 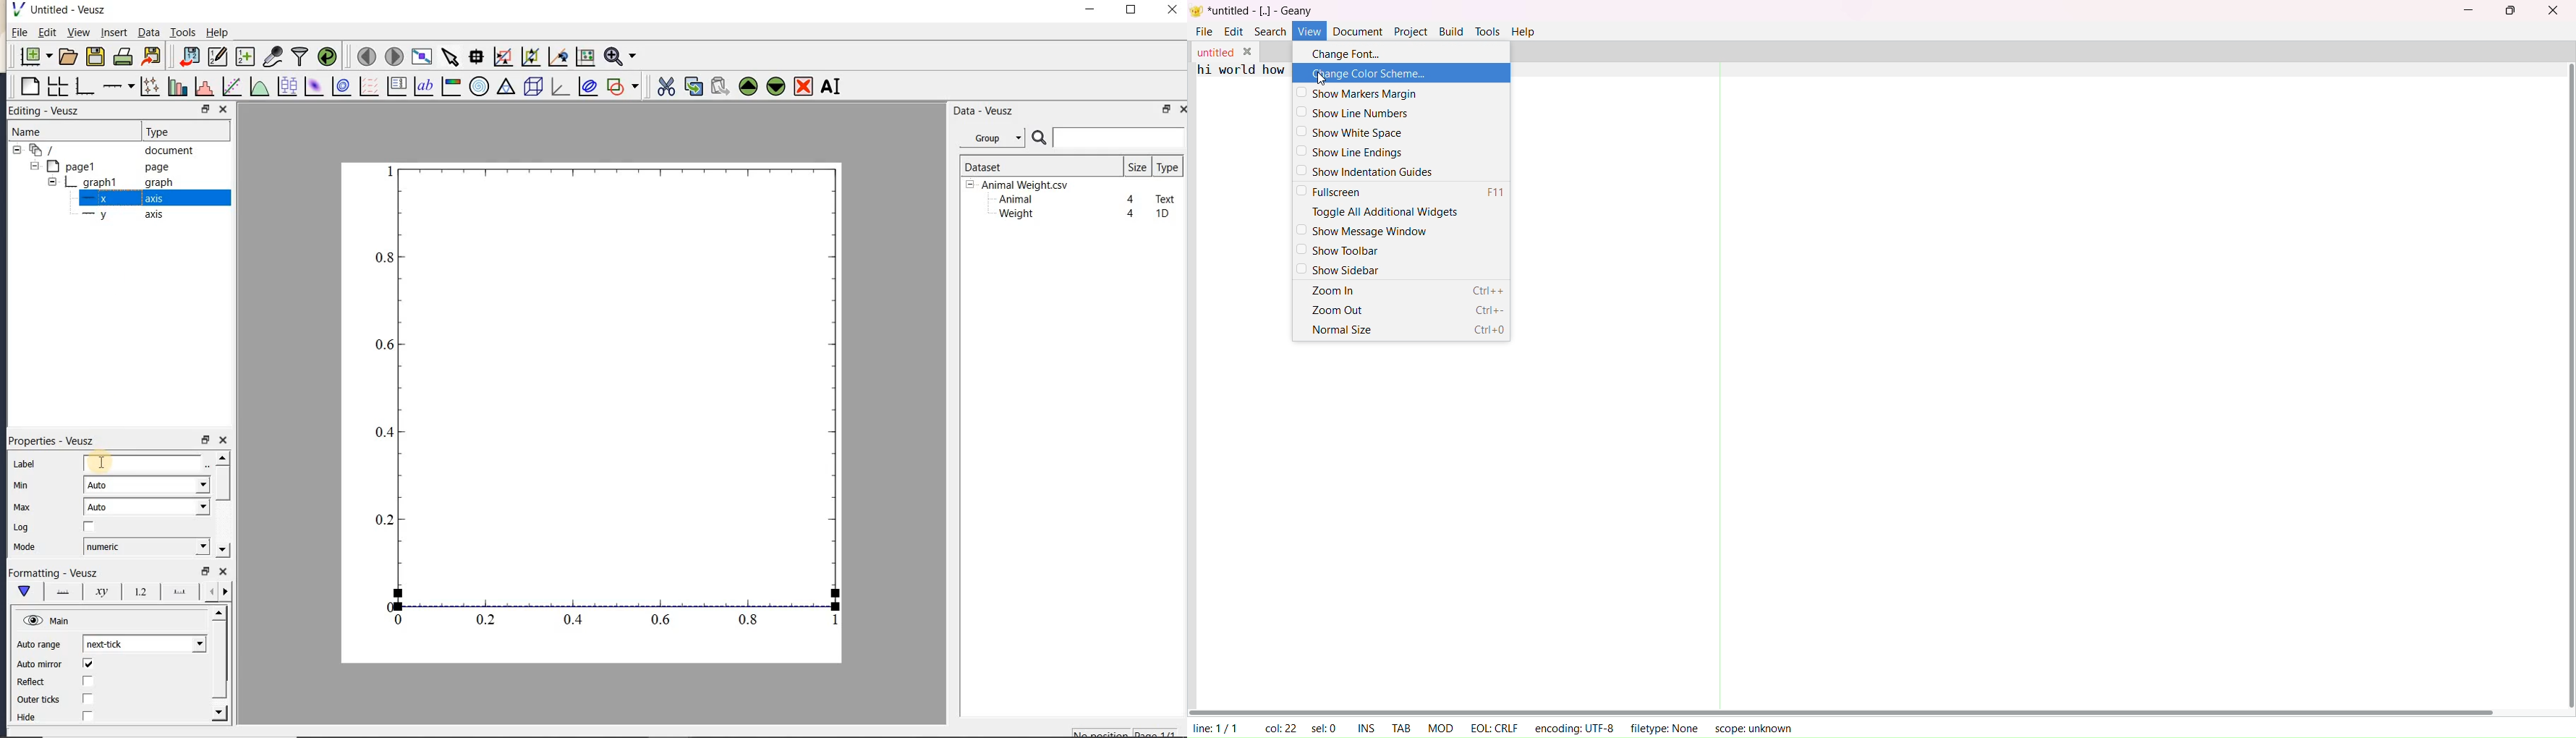 What do you see at coordinates (66, 57) in the screenshot?
I see `open a document` at bounding box center [66, 57].